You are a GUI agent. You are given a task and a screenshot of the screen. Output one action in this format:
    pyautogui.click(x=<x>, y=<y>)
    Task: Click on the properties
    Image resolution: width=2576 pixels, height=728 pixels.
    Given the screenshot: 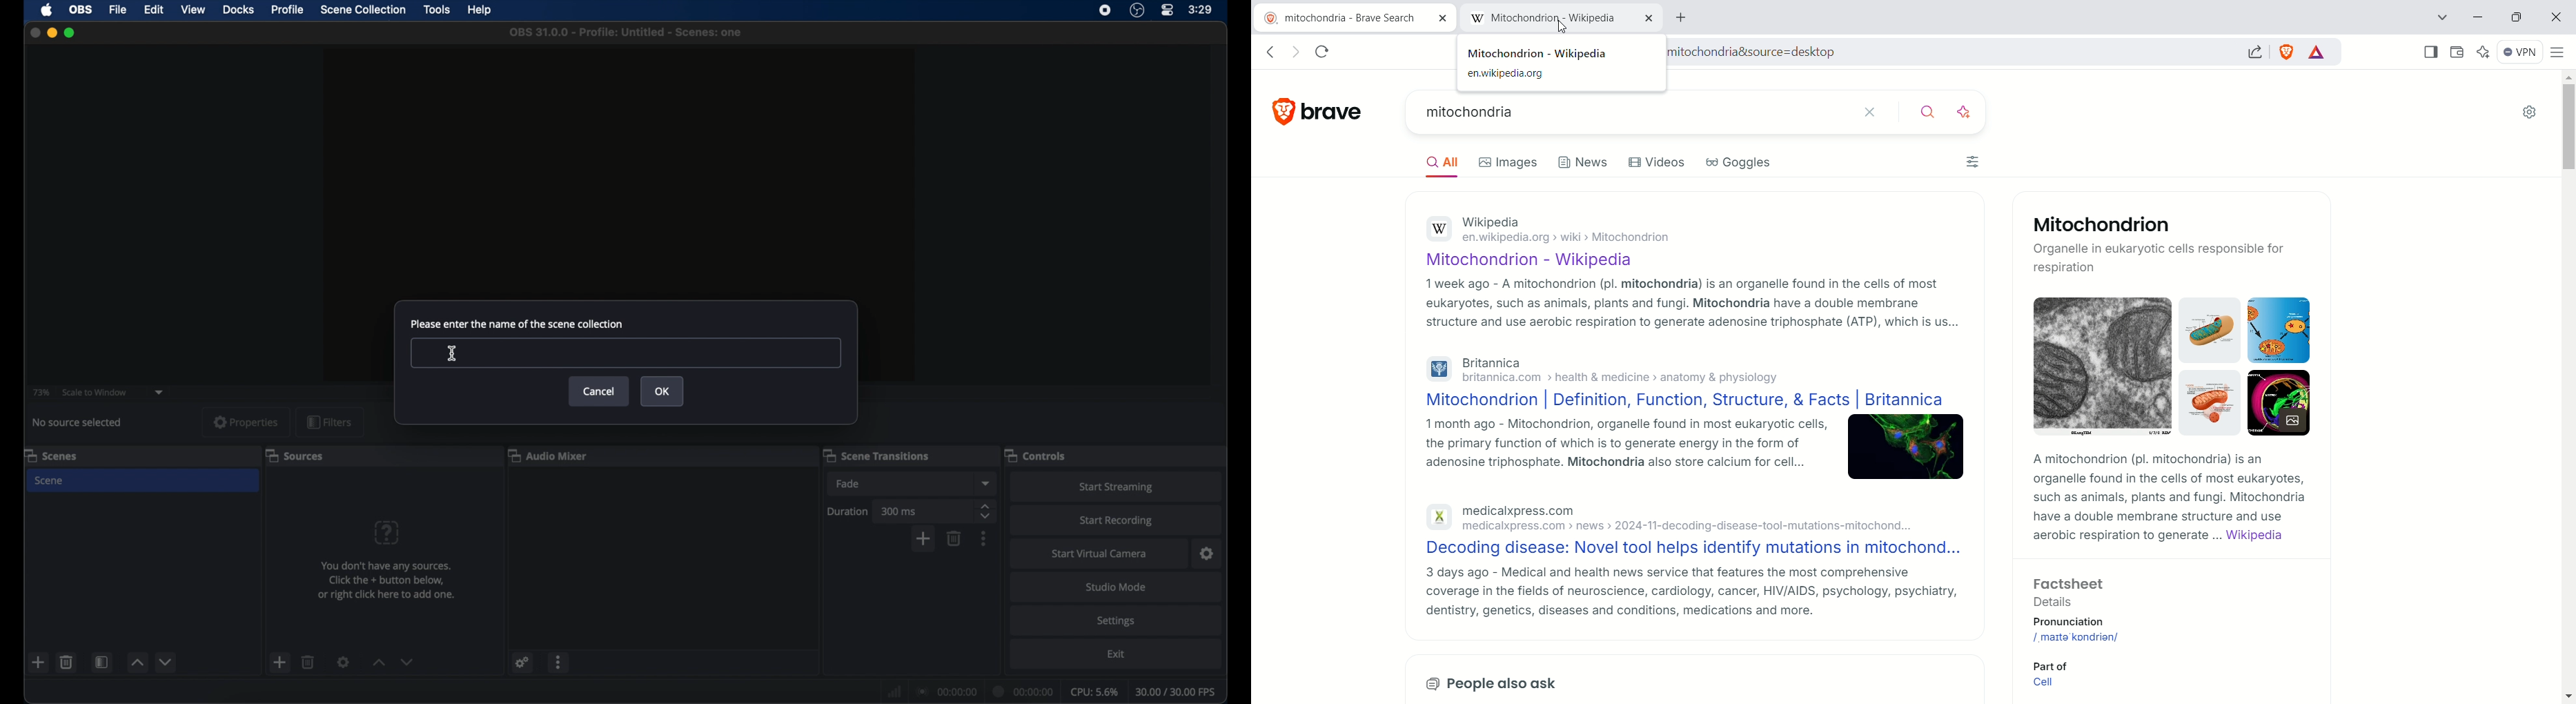 What is the action you would take?
    pyautogui.click(x=247, y=422)
    